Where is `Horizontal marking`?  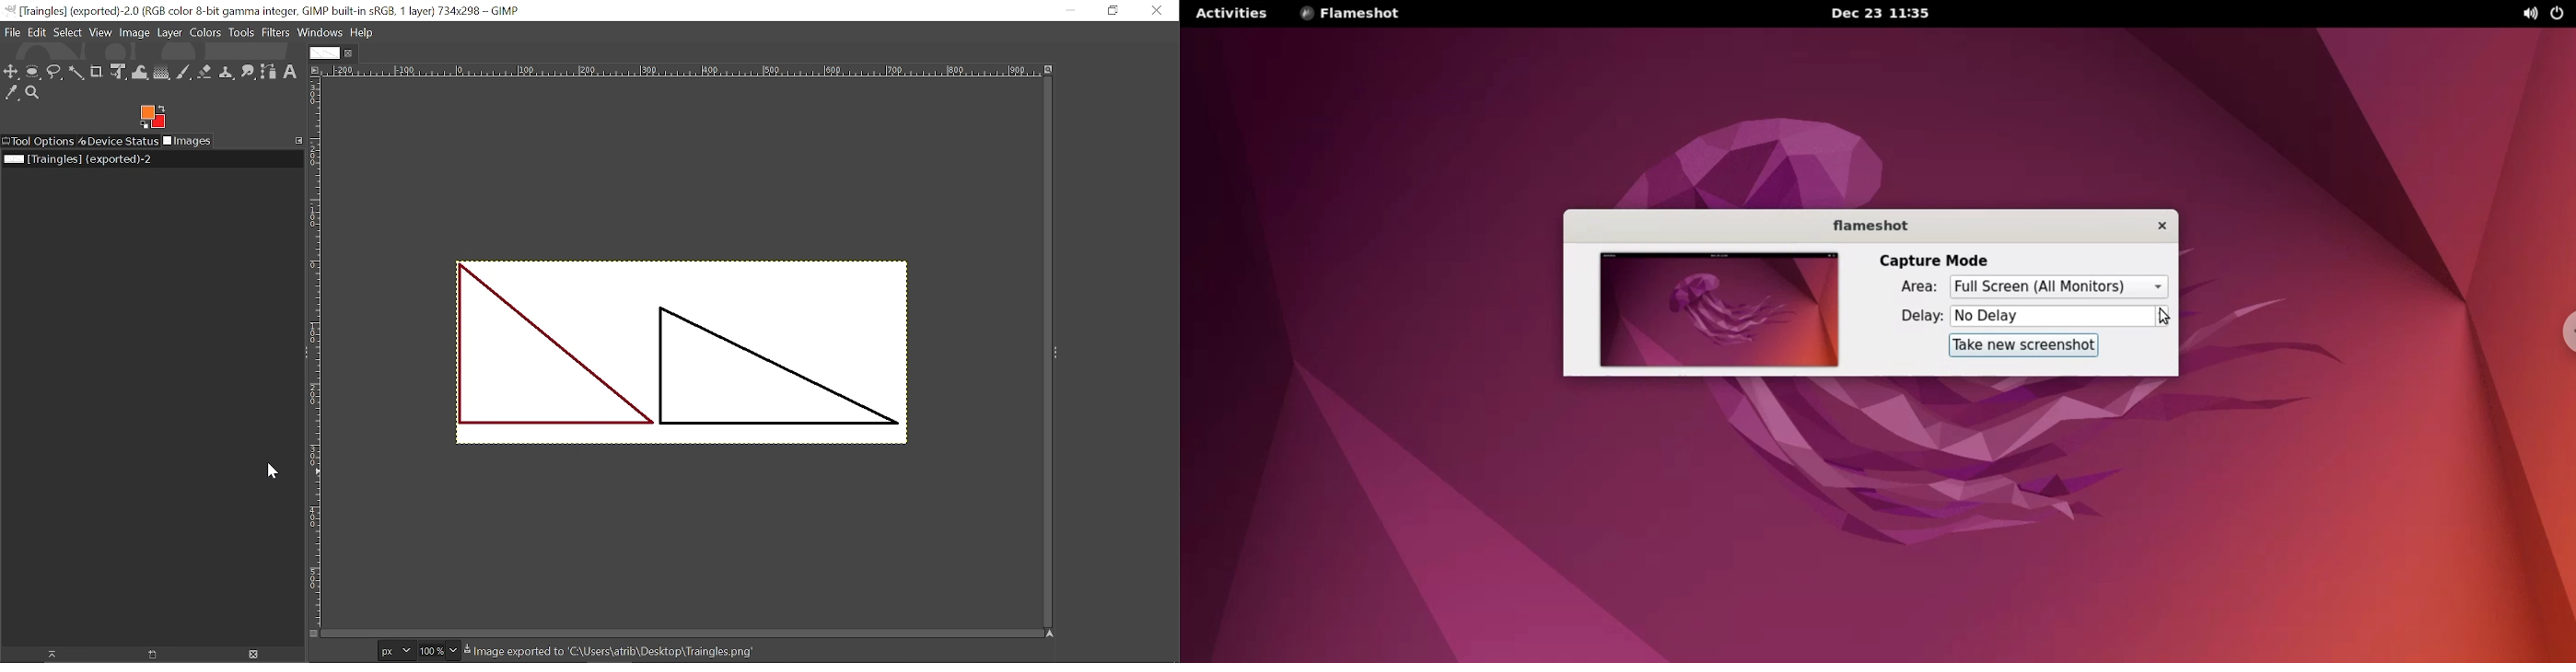
Horizontal marking is located at coordinates (680, 71).